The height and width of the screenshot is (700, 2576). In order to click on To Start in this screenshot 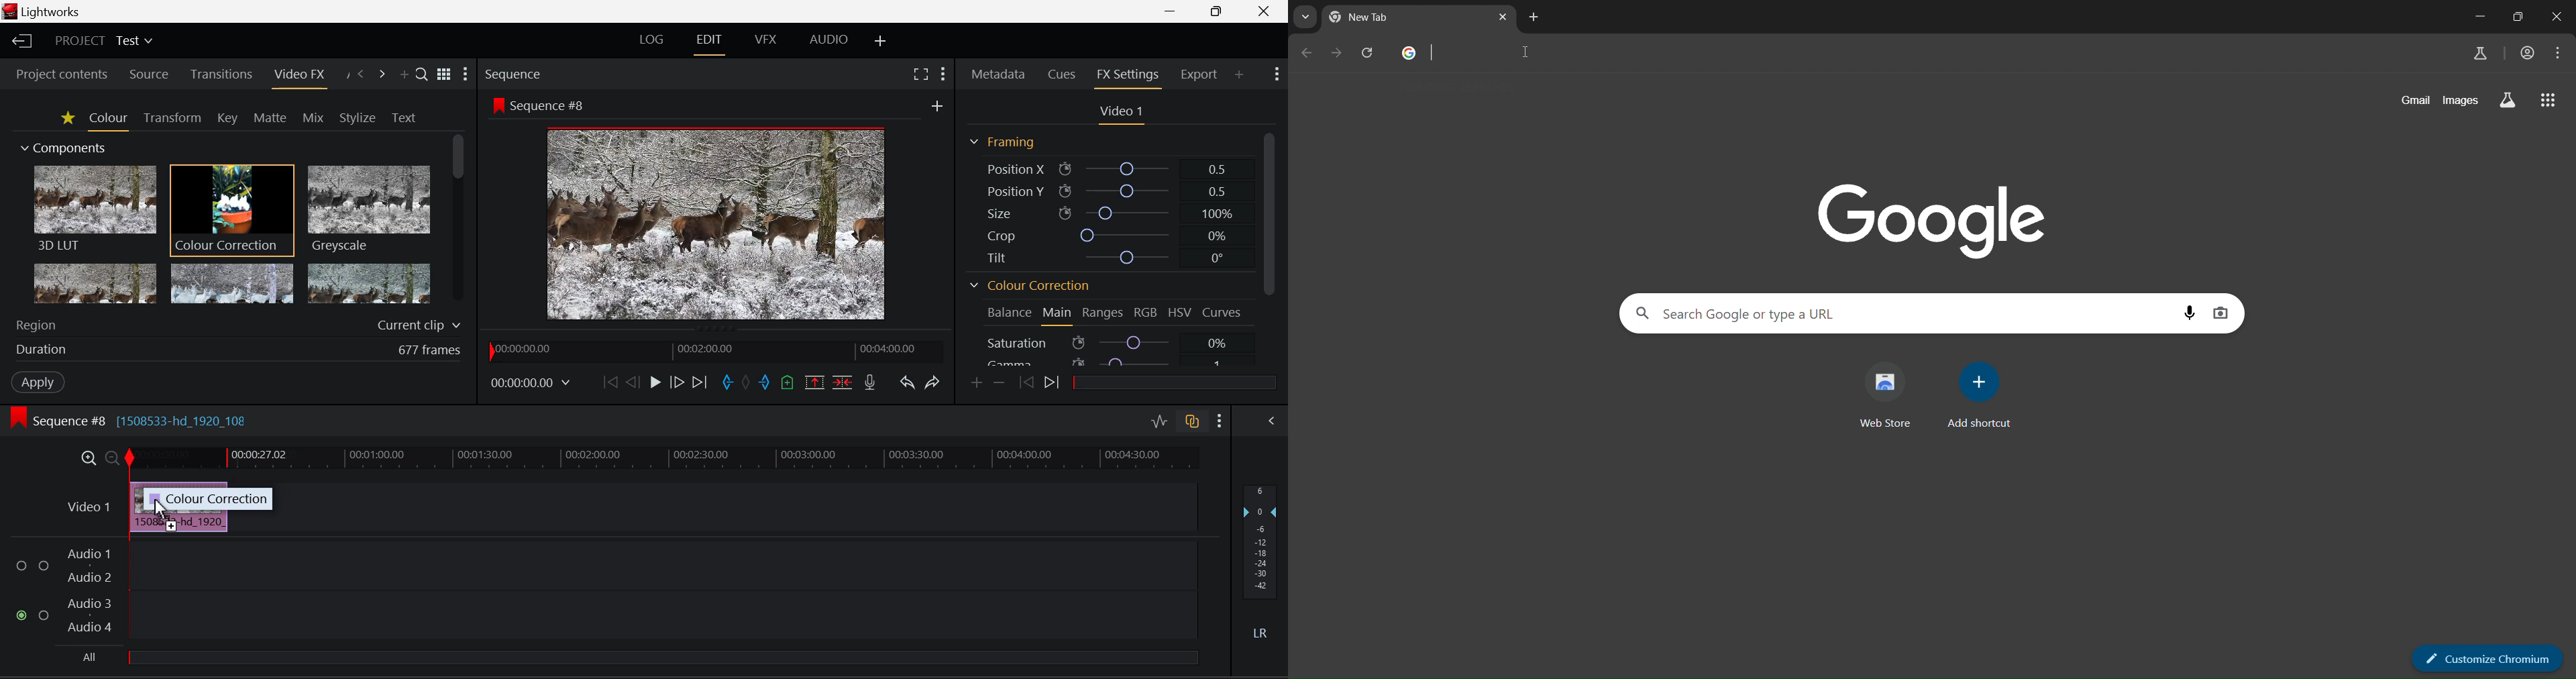, I will do `click(609, 384)`.